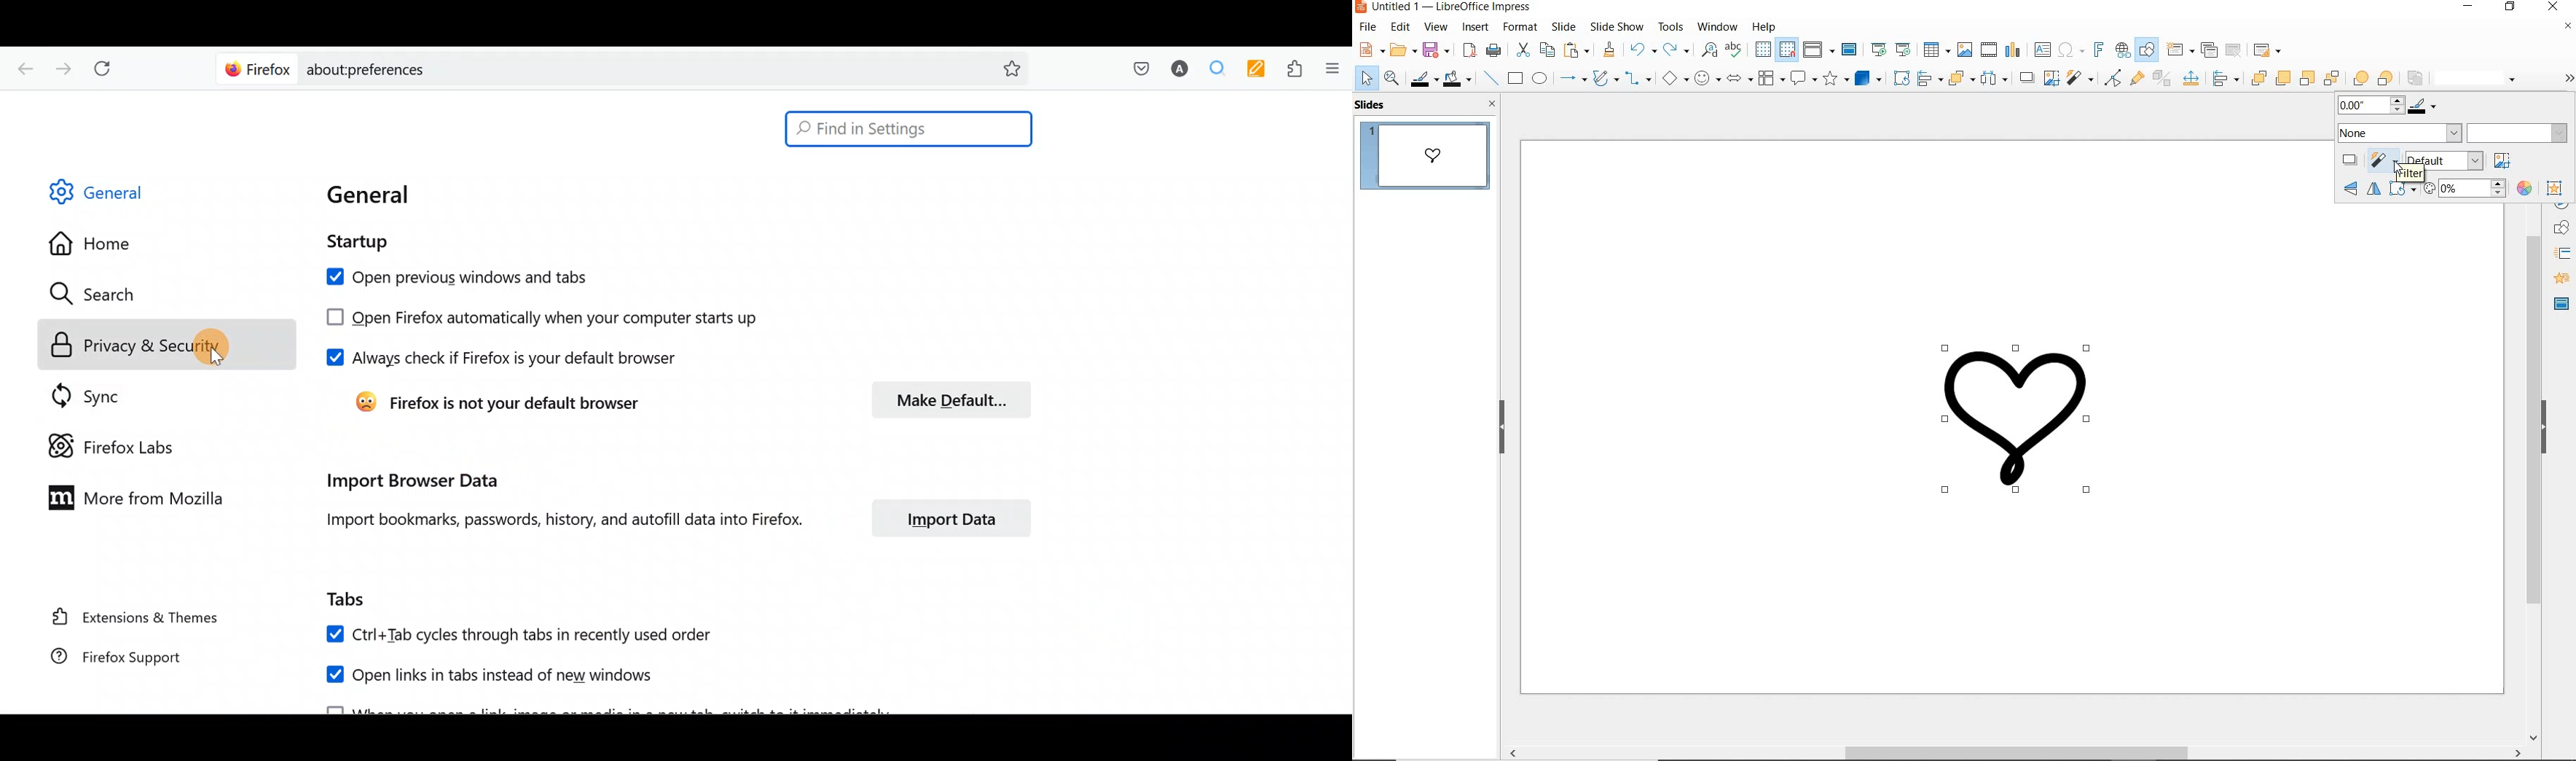 This screenshot has width=2576, height=784. What do you see at coordinates (1936, 50) in the screenshot?
I see `insert table` at bounding box center [1936, 50].